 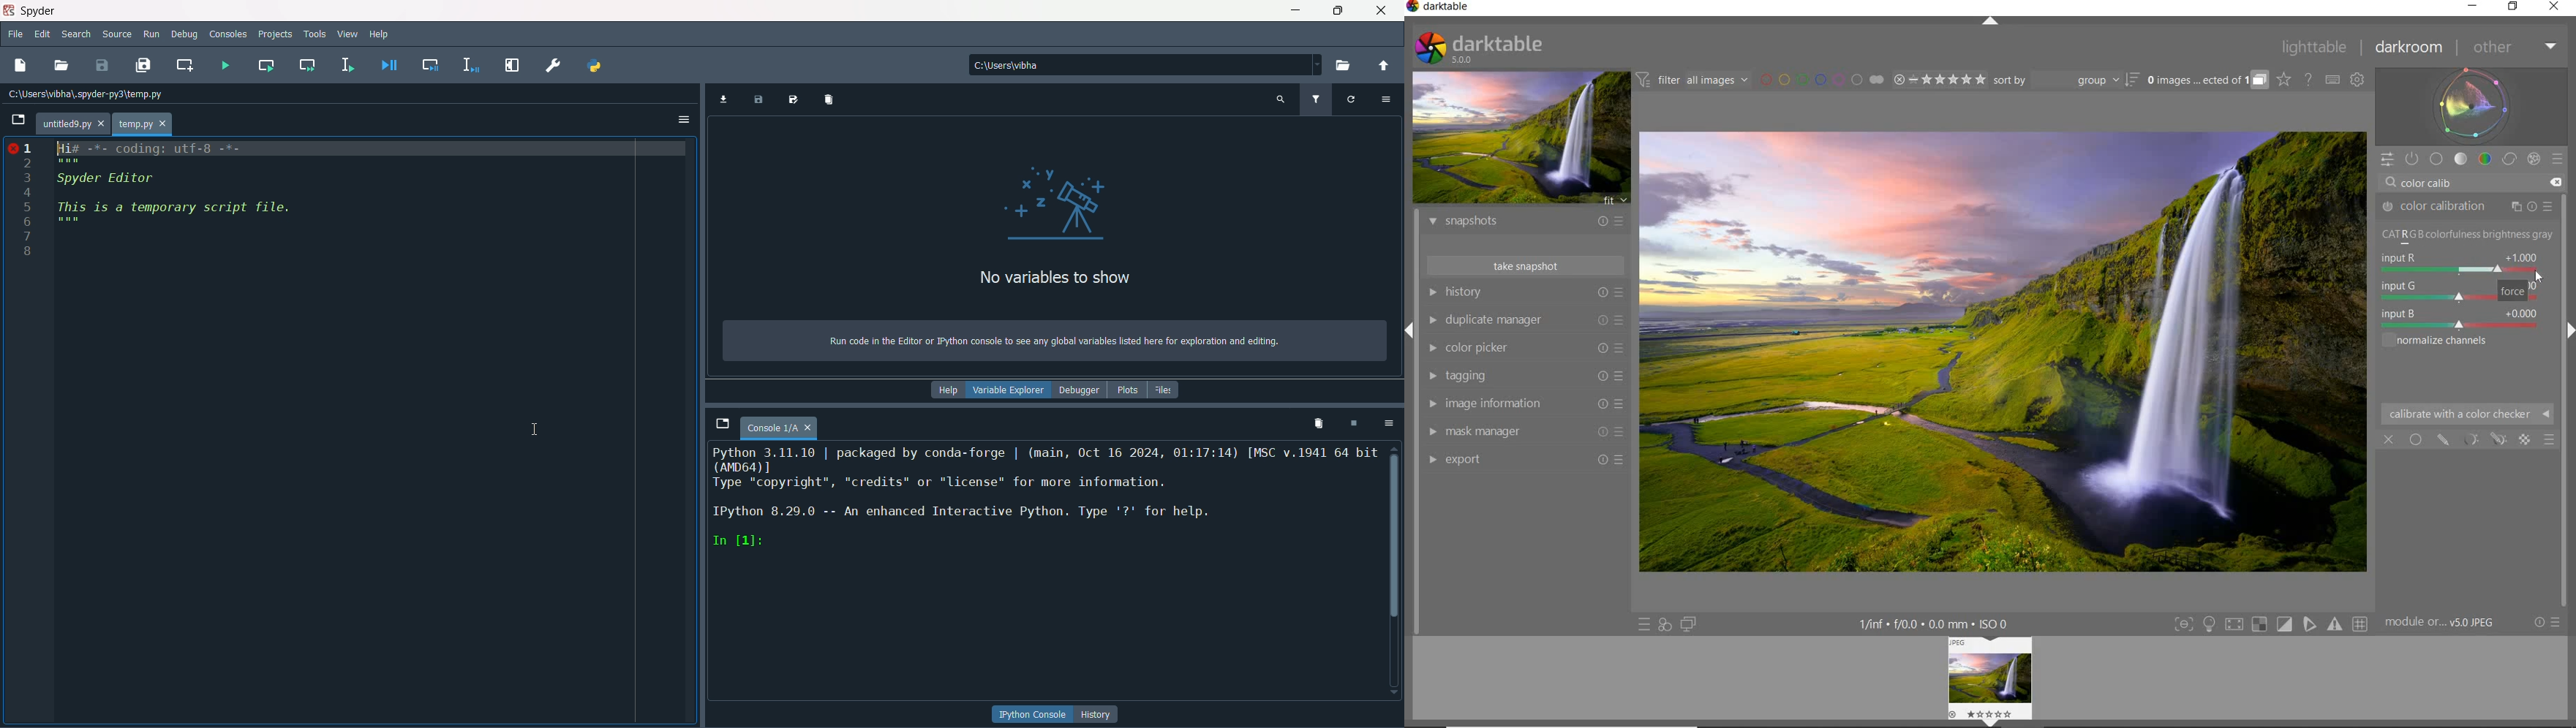 What do you see at coordinates (760, 100) in the screenshot?
I see `save data` at bounding box center [760, 100].